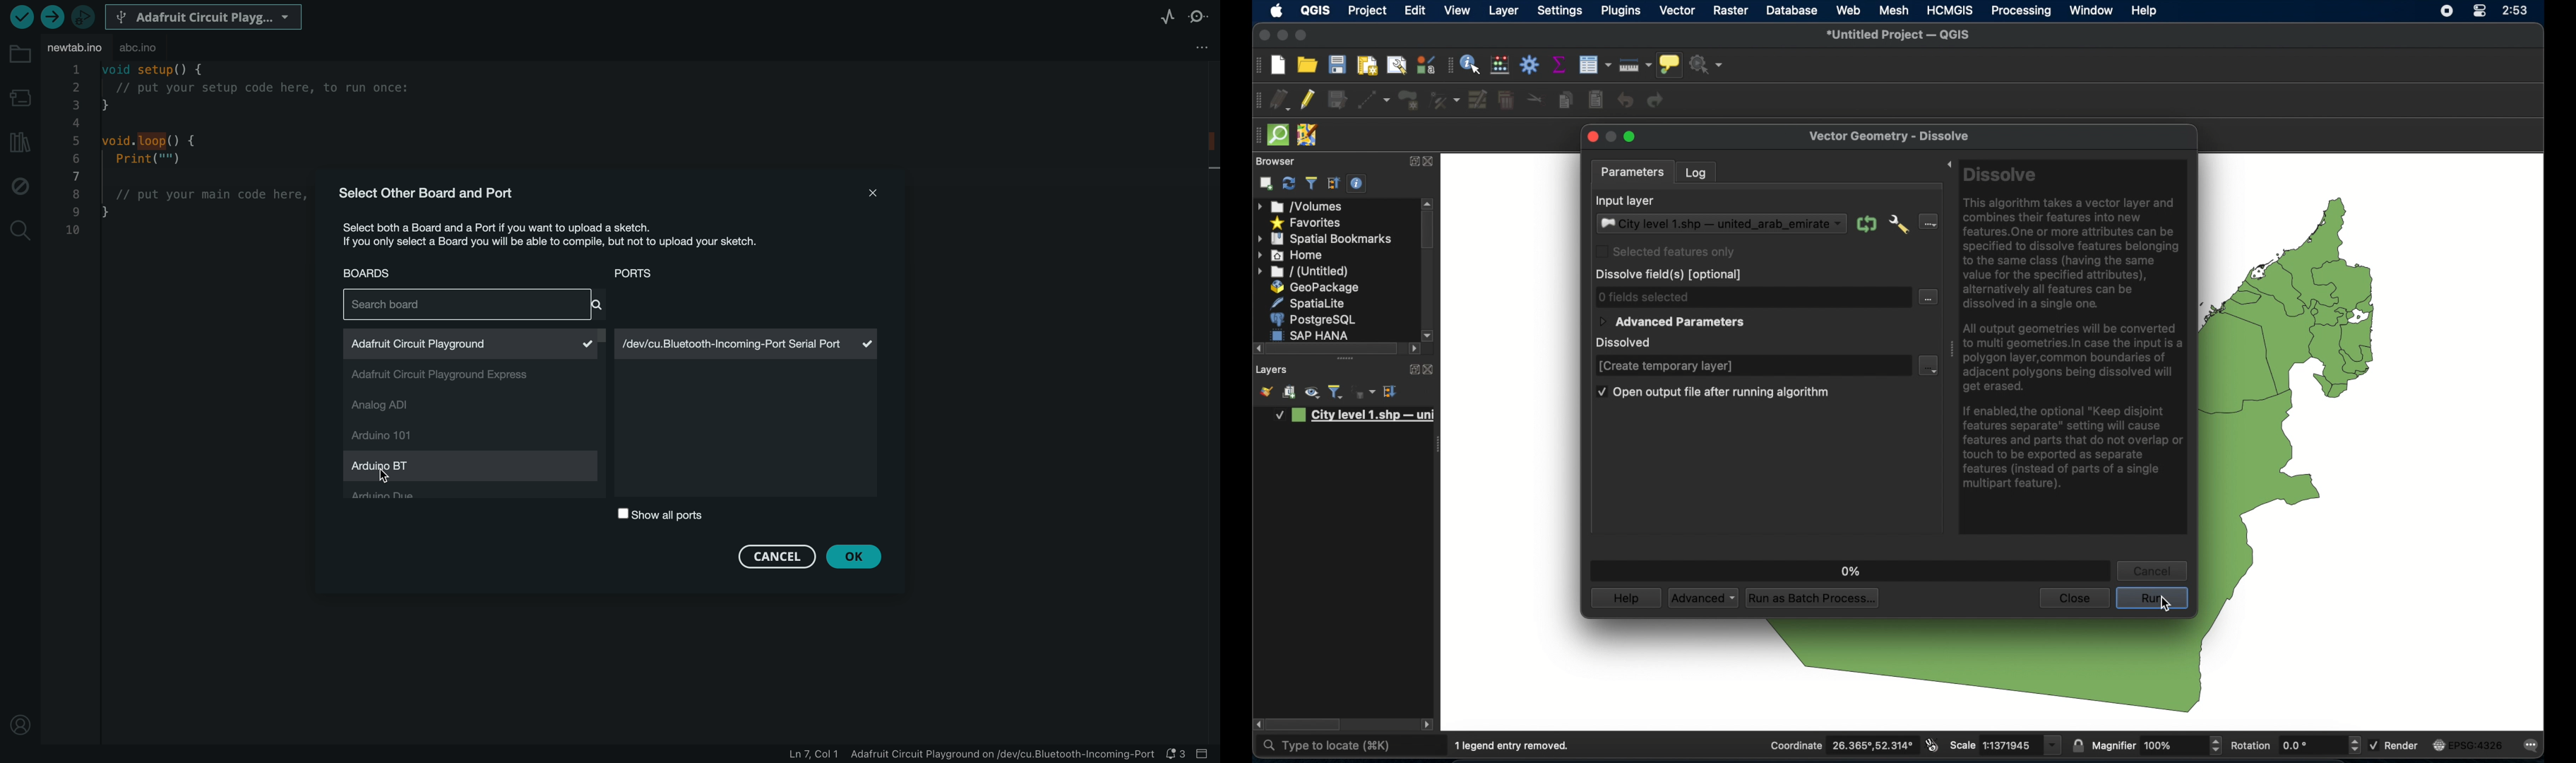 The height and width of the screenshot is (784, 2576). I want to click on profile, so click(23, 724).